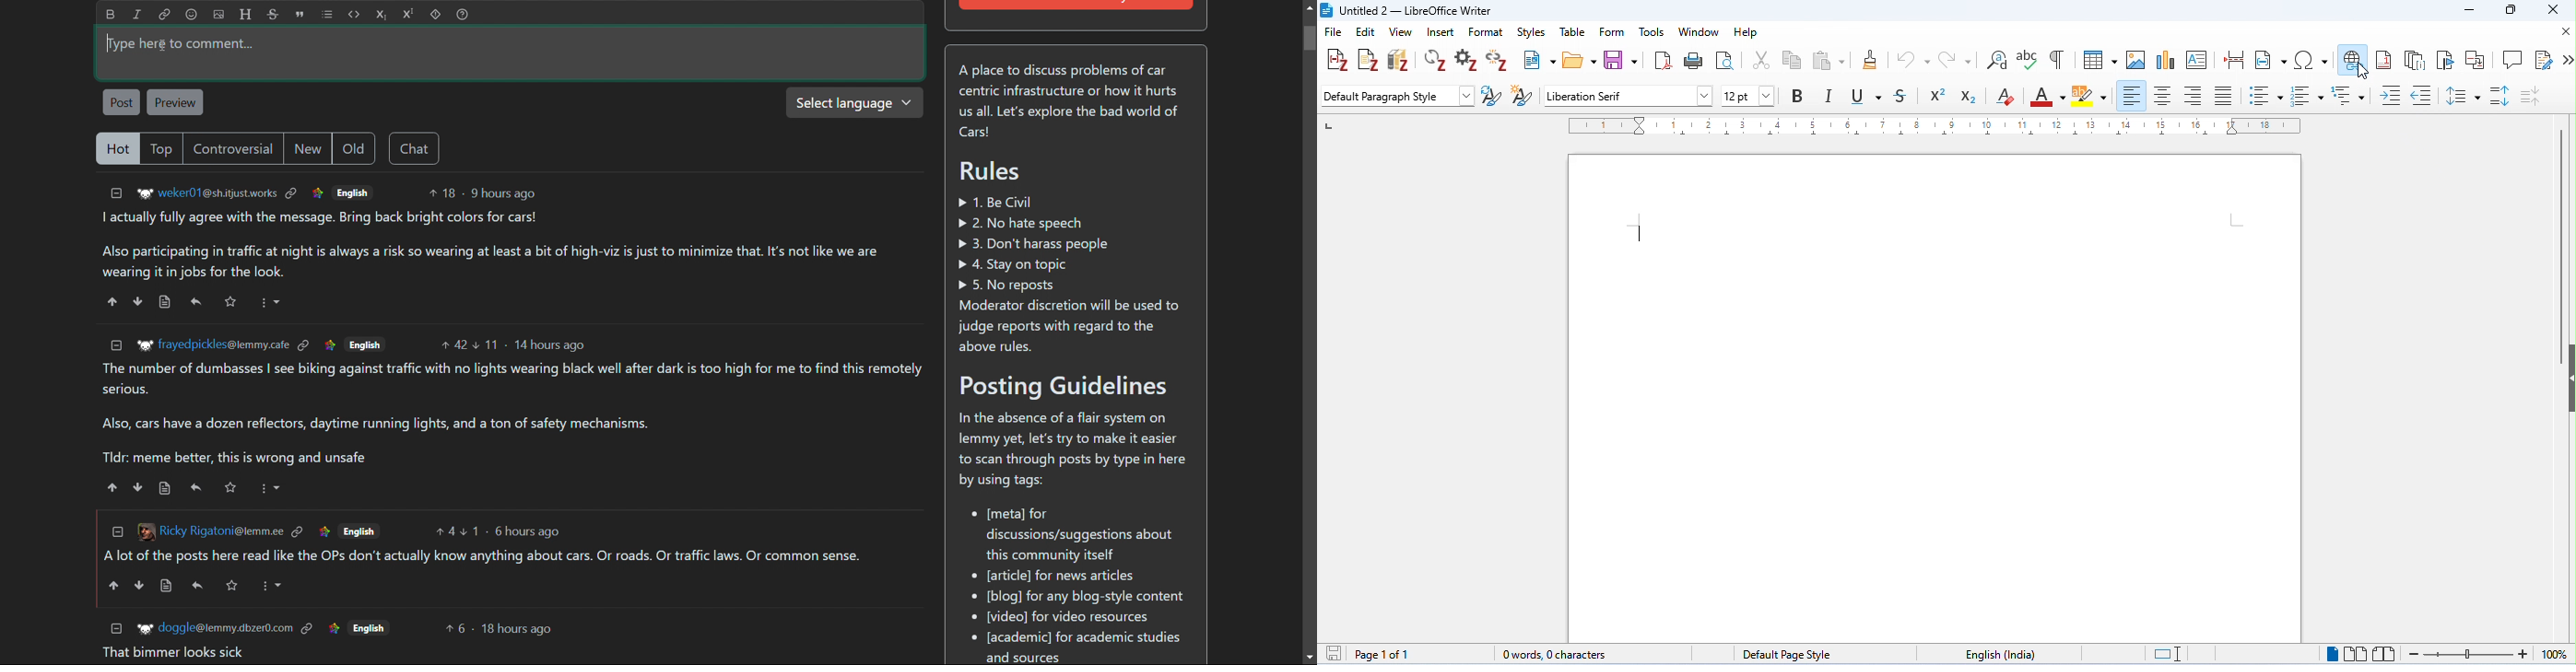 The height and width of the screenshot is (672, 2576). Describe the element at coordinates (1436, 61) in the screenshot. I see `refresh` at that location.